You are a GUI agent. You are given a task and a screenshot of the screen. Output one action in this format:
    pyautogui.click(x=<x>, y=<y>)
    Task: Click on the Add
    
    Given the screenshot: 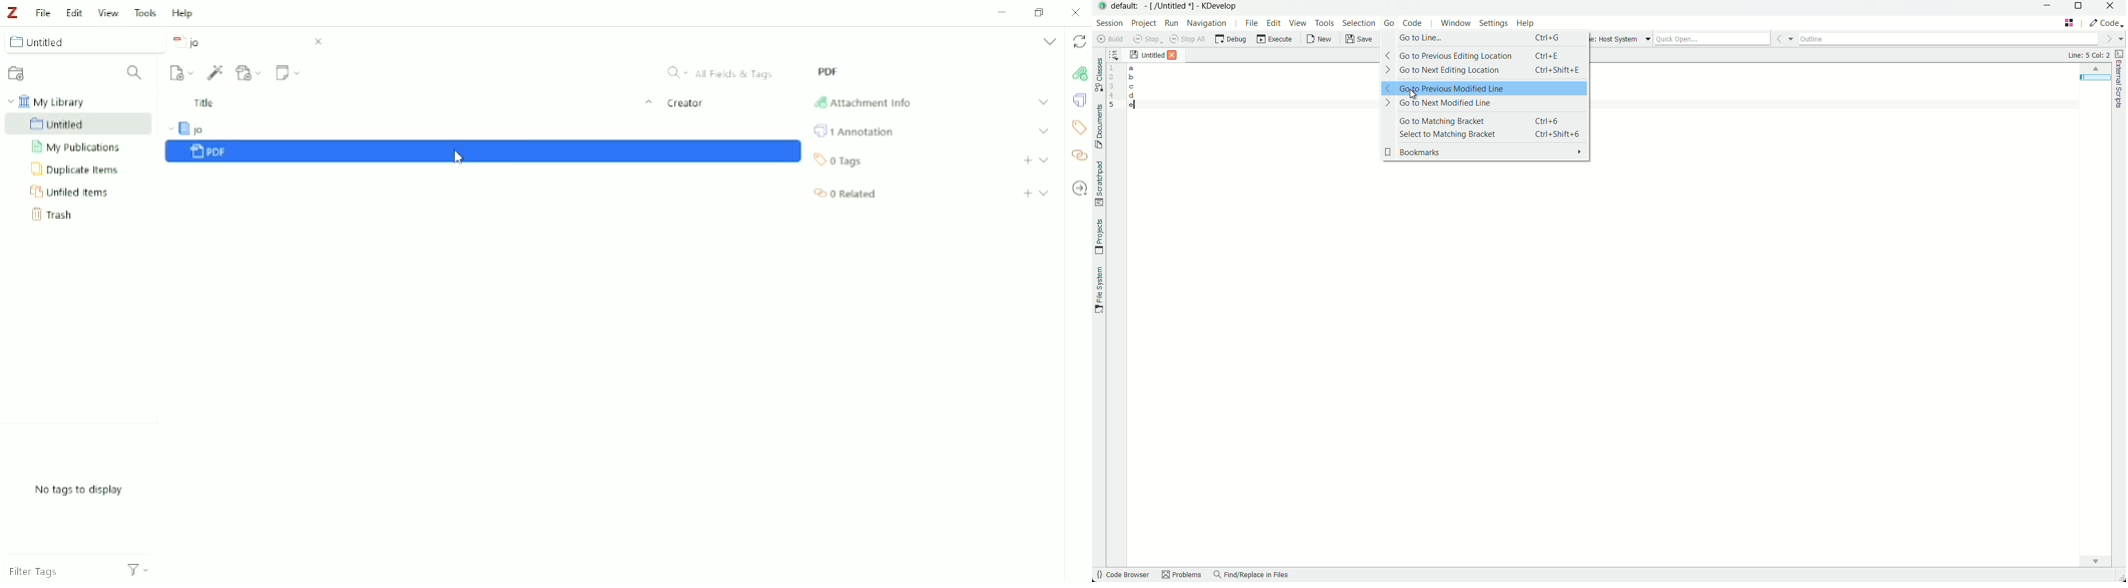 What is the action you would take?
    pyautogui.click(x=1028, y=194)
    